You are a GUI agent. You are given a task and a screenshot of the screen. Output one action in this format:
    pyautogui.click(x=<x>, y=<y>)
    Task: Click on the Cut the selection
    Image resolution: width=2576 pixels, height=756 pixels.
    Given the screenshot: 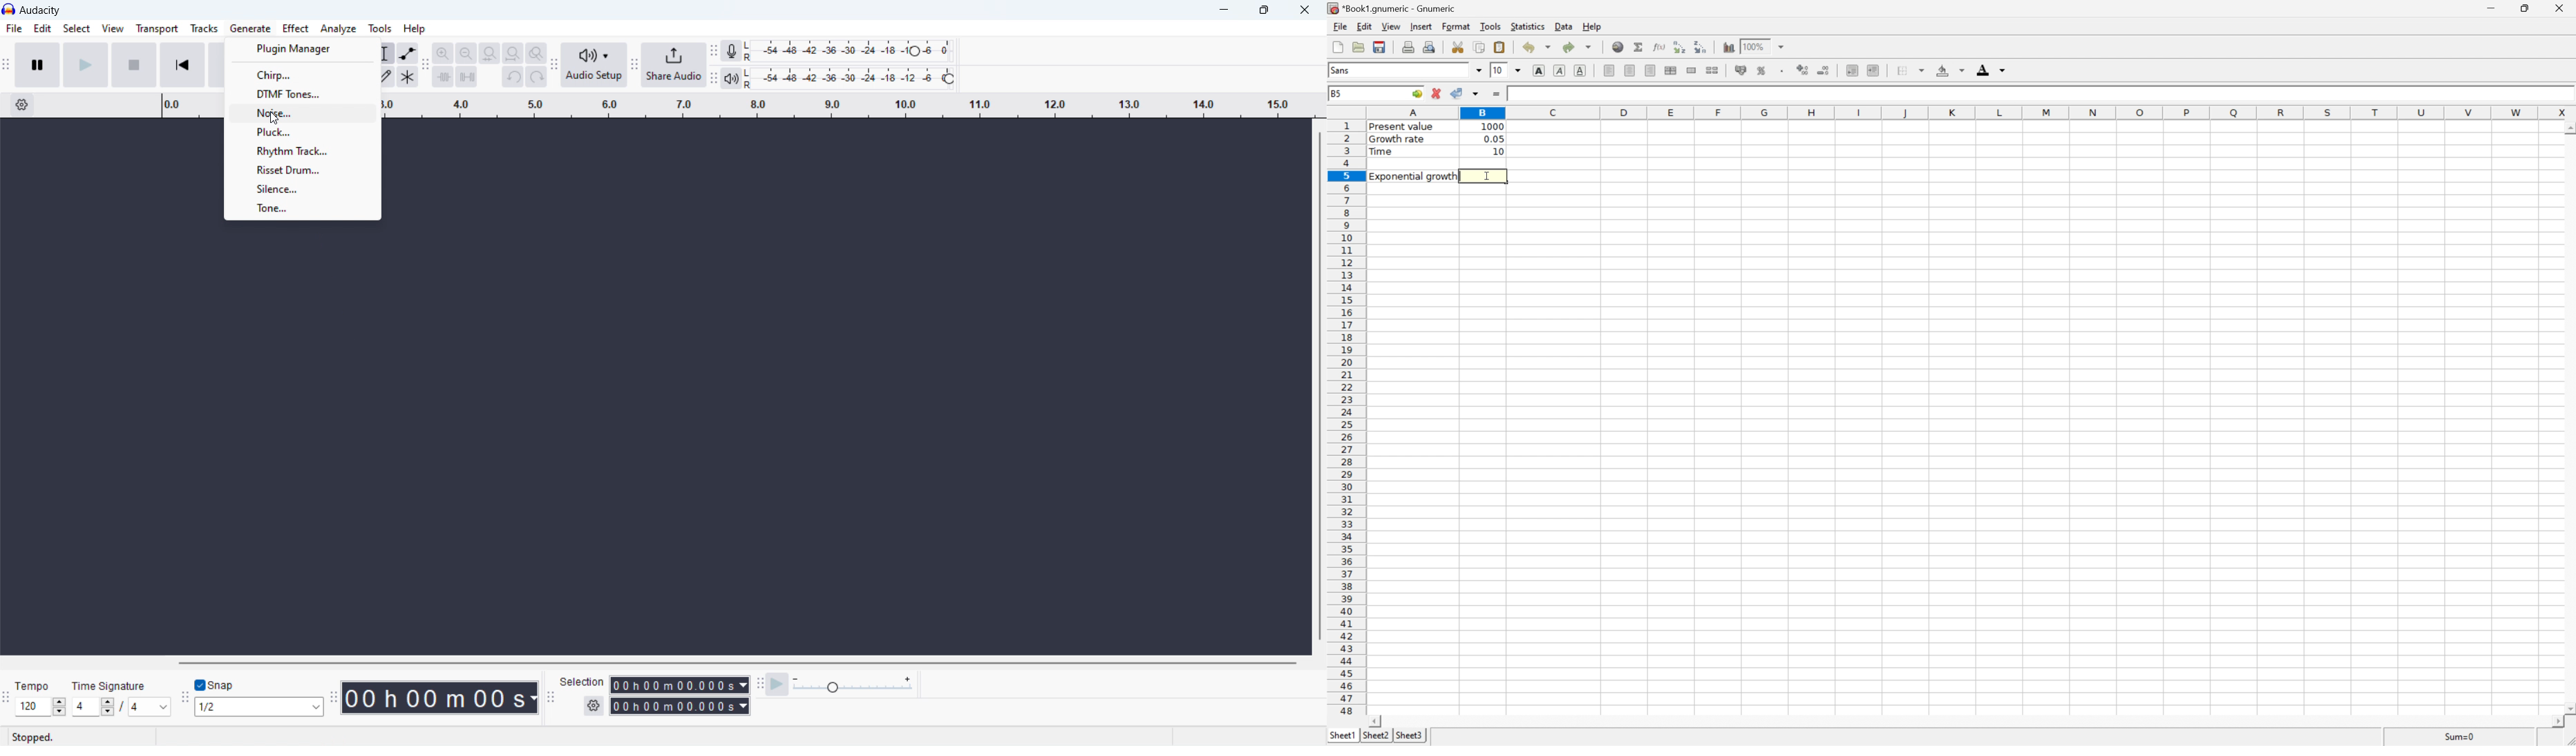 What is the action you would take?
    pyautogui.click(x=1458, y=46)
    